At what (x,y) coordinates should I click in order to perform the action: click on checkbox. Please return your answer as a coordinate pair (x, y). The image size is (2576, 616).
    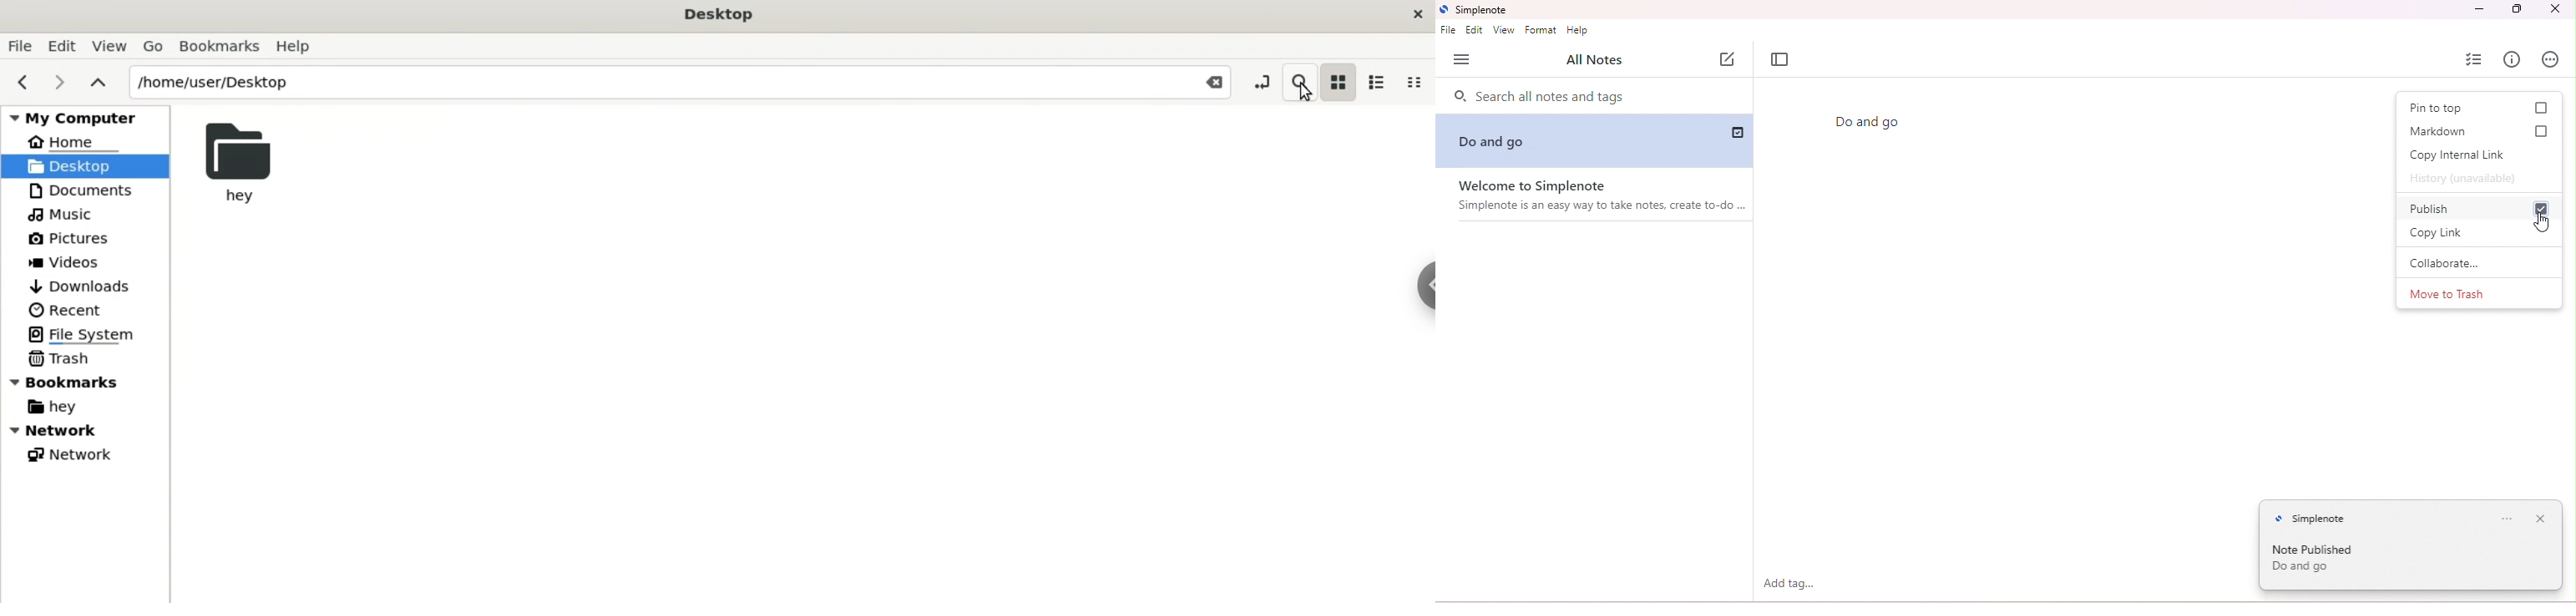
    Looking at the image, I should click on (1739, 132).